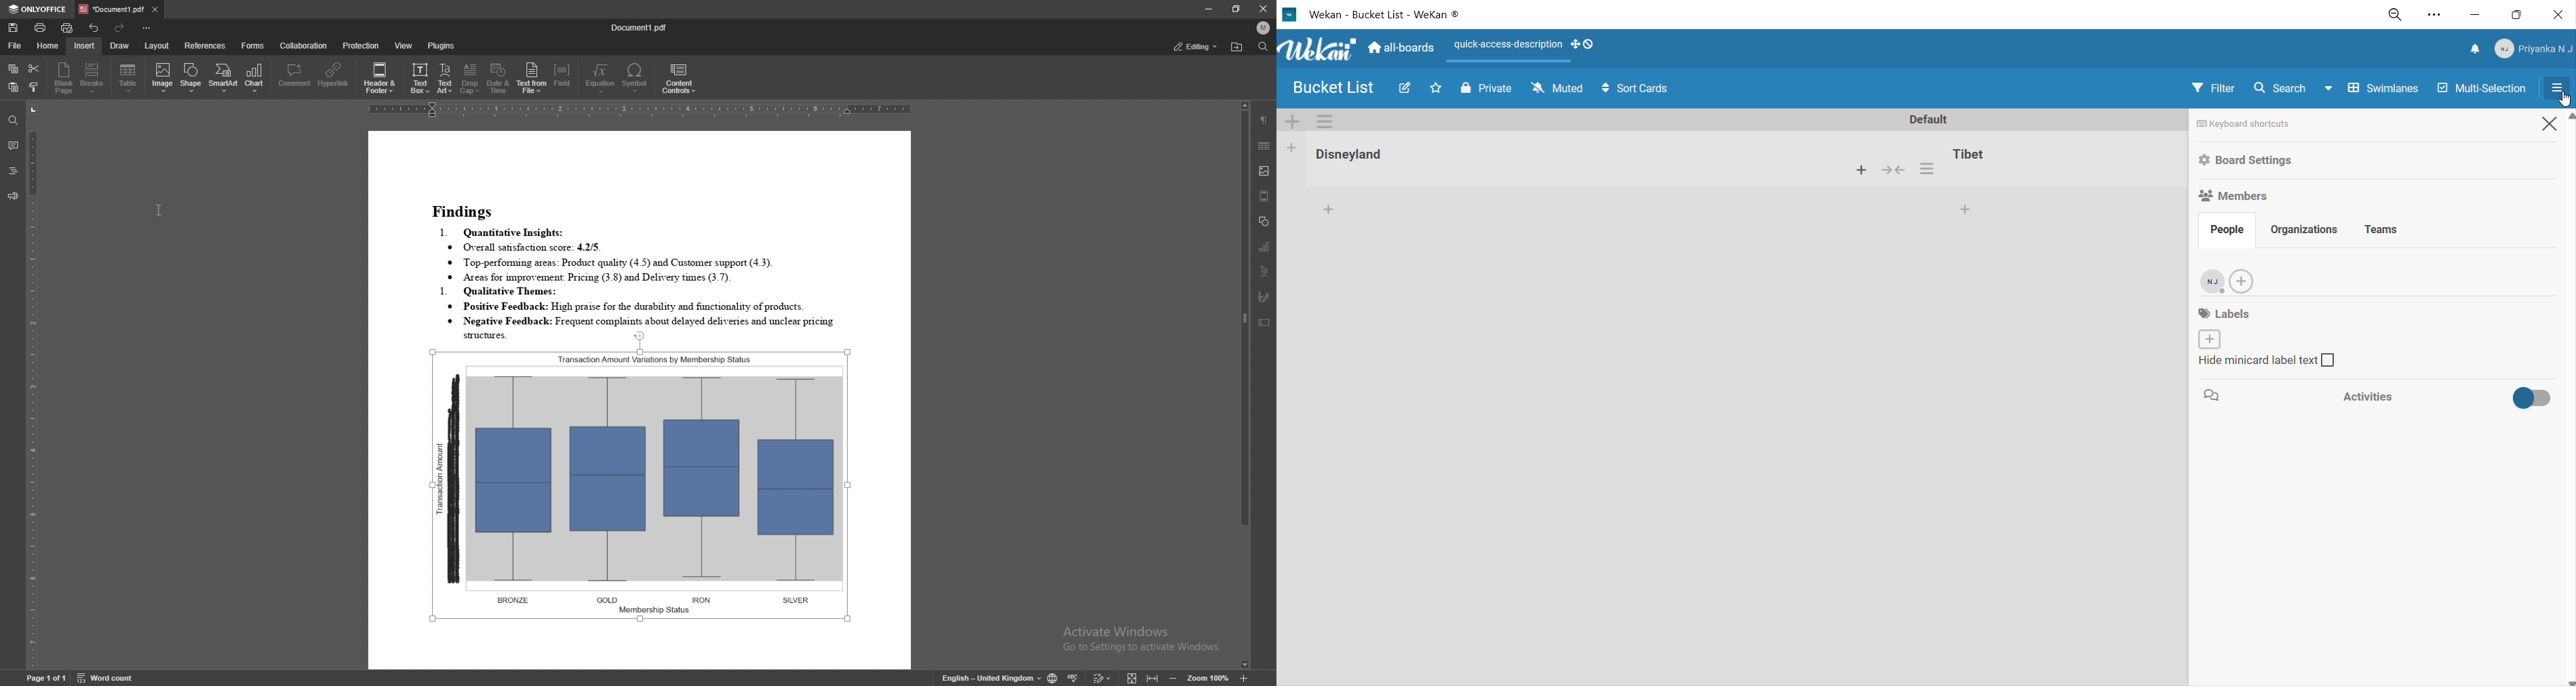  Describe the element at coordinates (1264, 221) in the screenshot. I see `shapes` at that location.